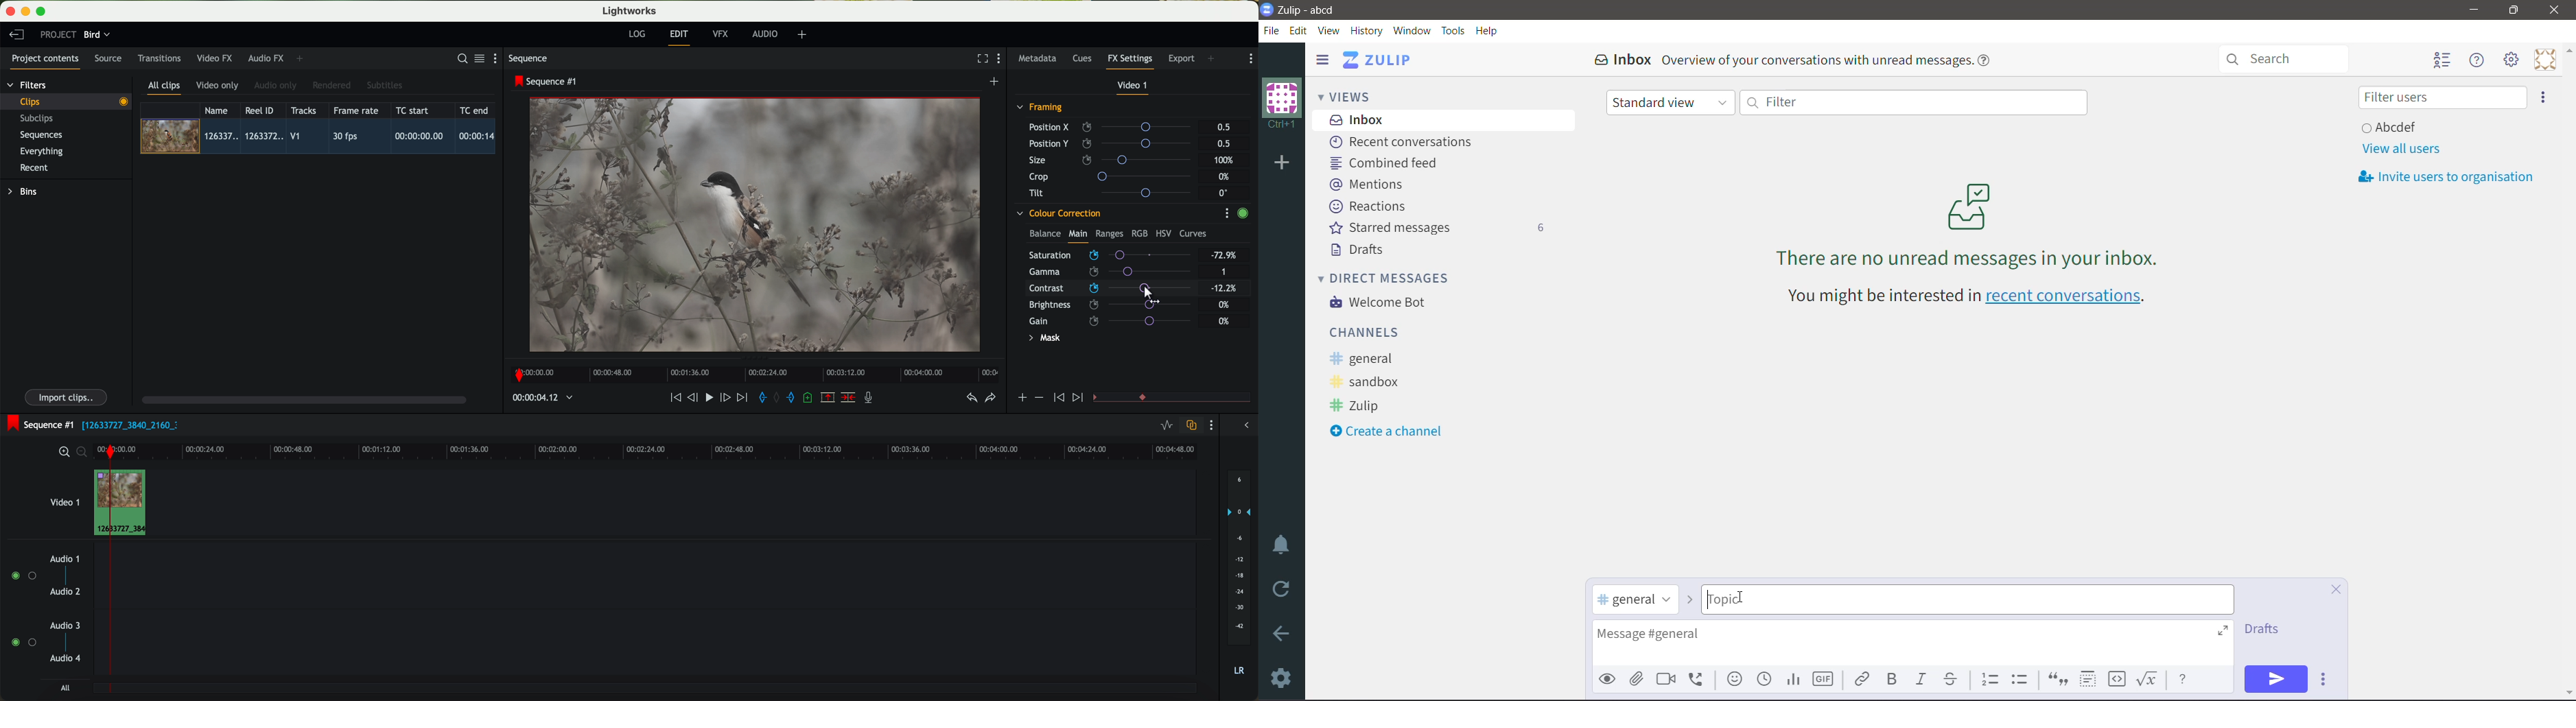 The width and height of the screenshot is (2576, 728). Describe the element at coordinates (1243, 214) in the screenshot. I see `enable` at that location.